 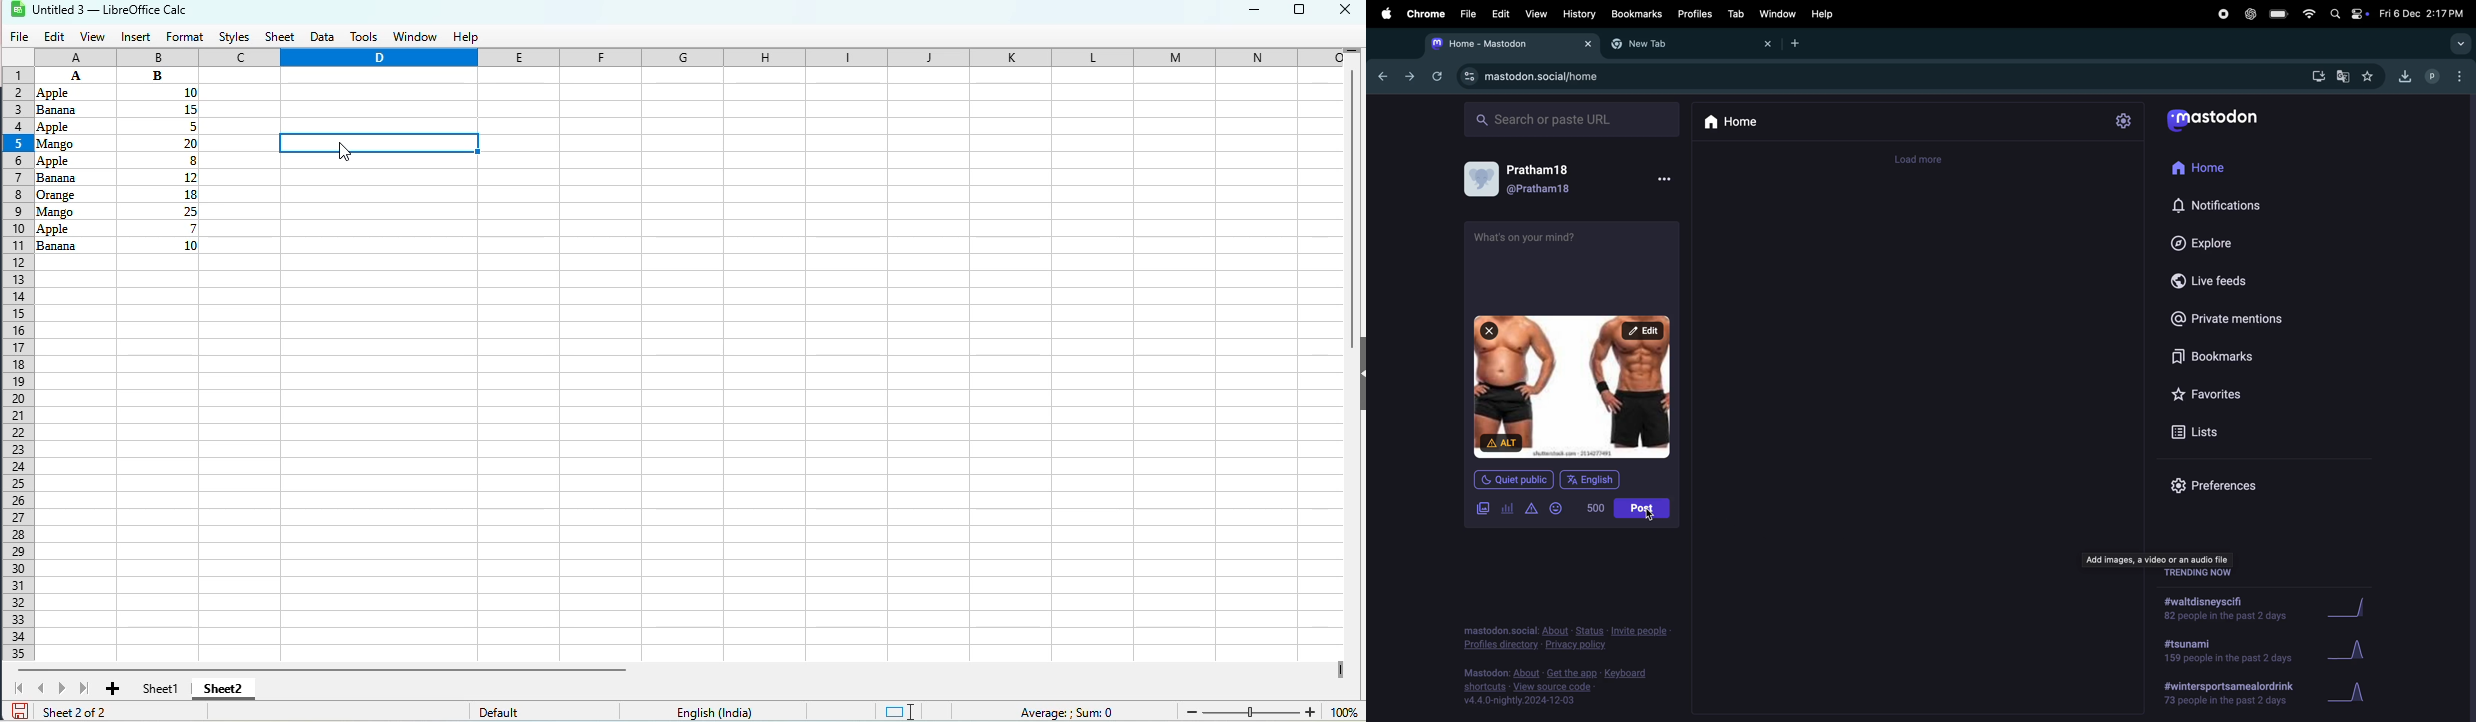 What do you see at coordinates (364, 37) in the screenshot?
I see `tools` at bounding box center [364, 37].